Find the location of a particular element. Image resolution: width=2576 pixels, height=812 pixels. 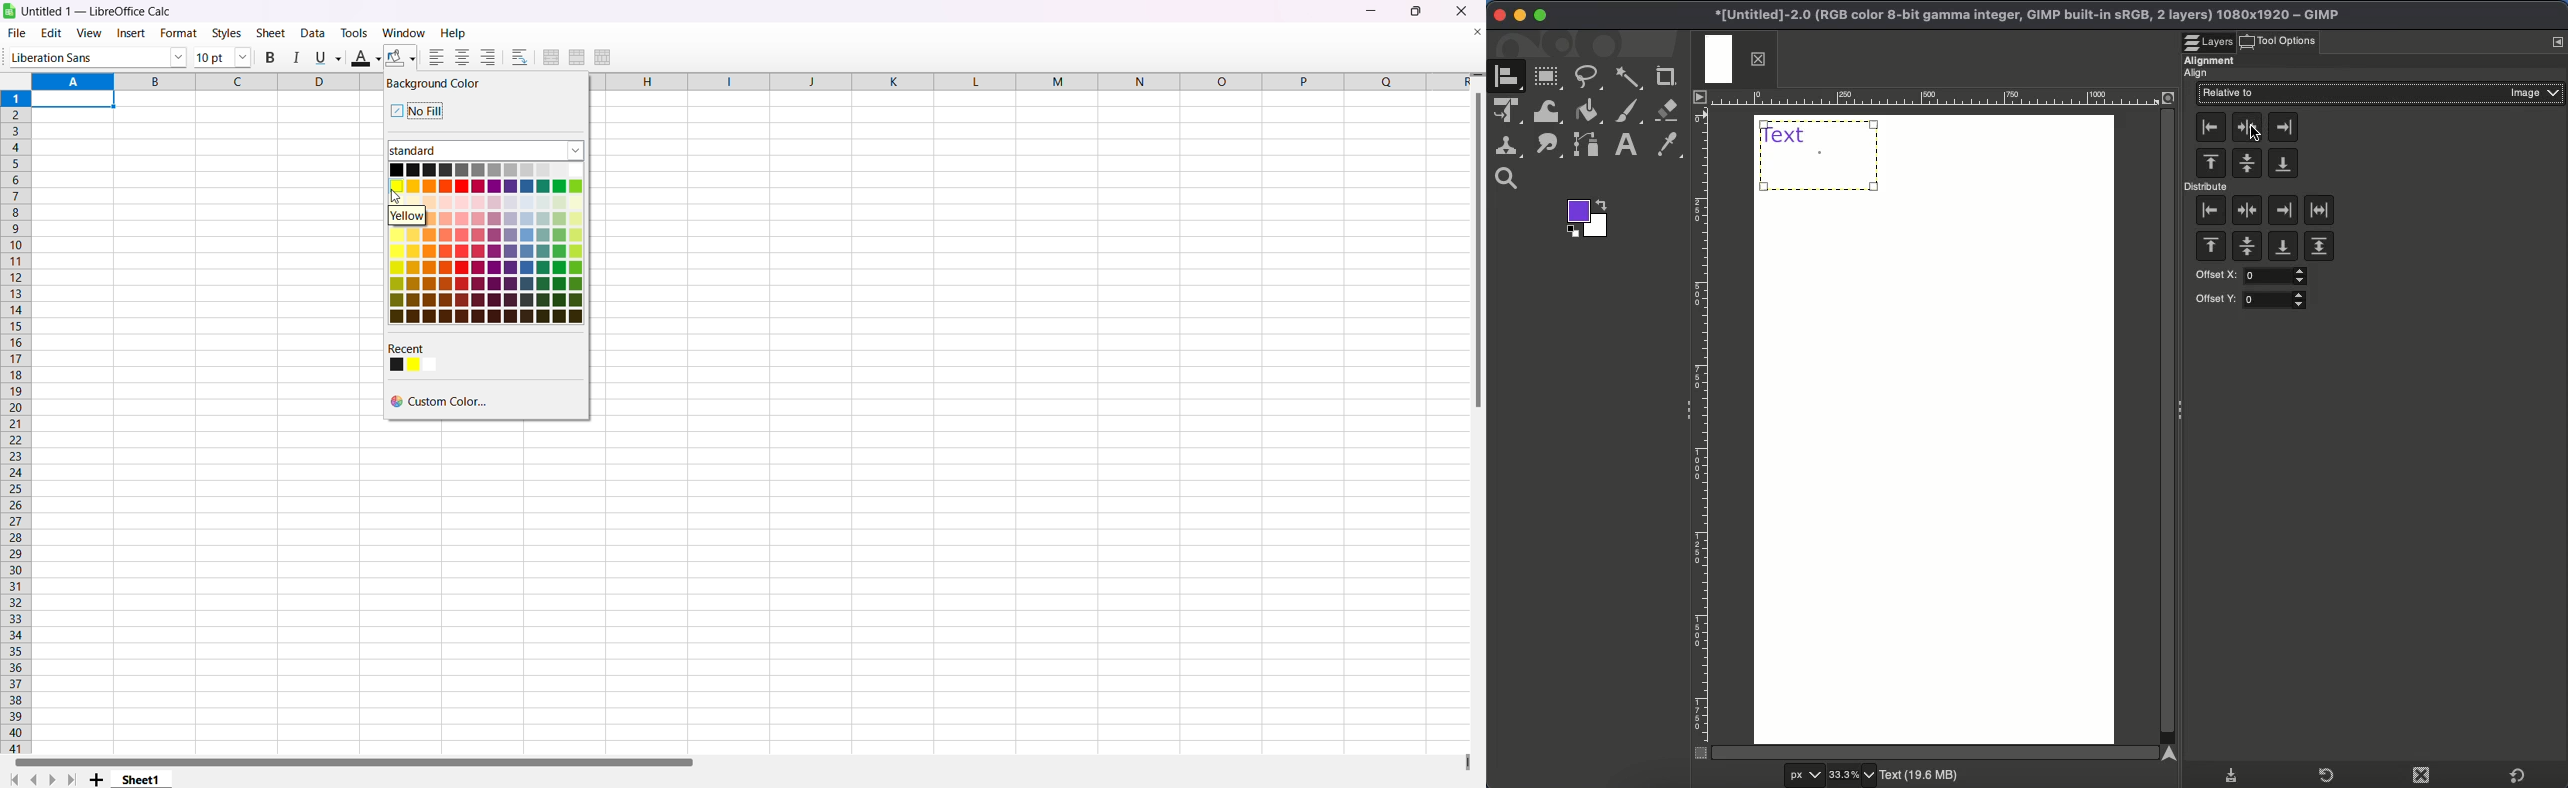

33.3% is located at coordinates (1853, 775).